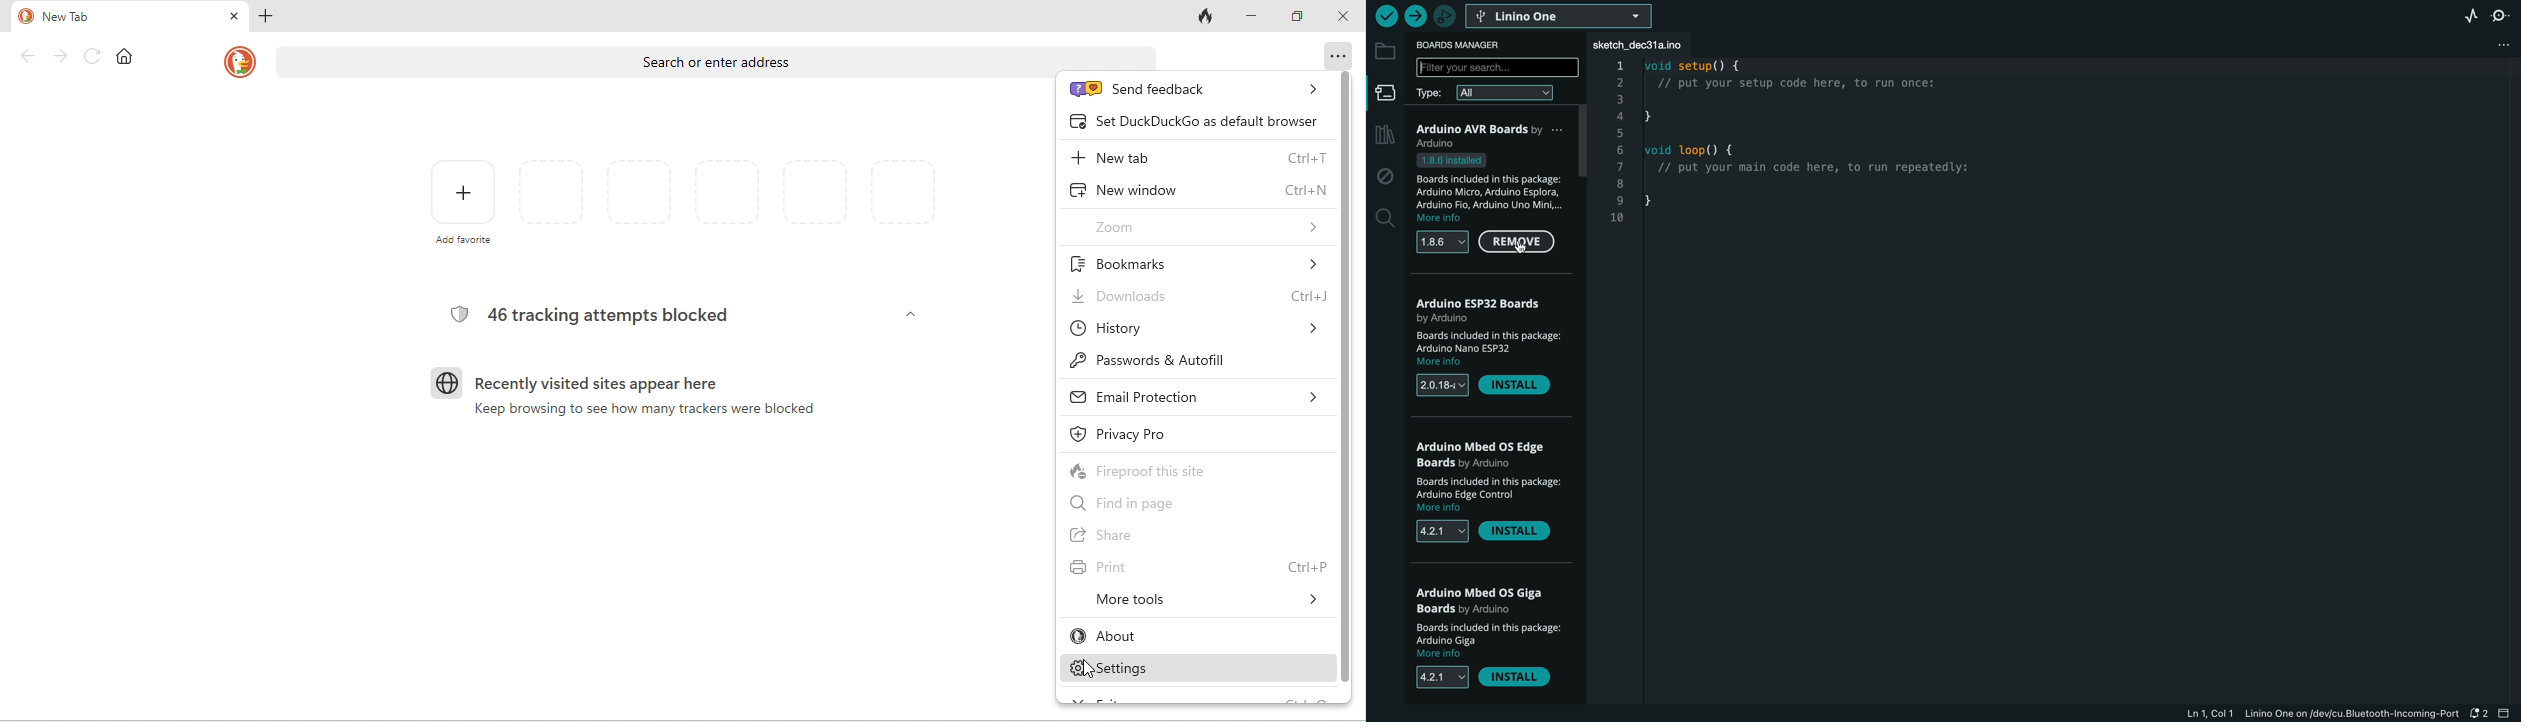 Image resolution: width=2548 pixels, height=728 pixels. I want to click on print, so click(1197, 566).